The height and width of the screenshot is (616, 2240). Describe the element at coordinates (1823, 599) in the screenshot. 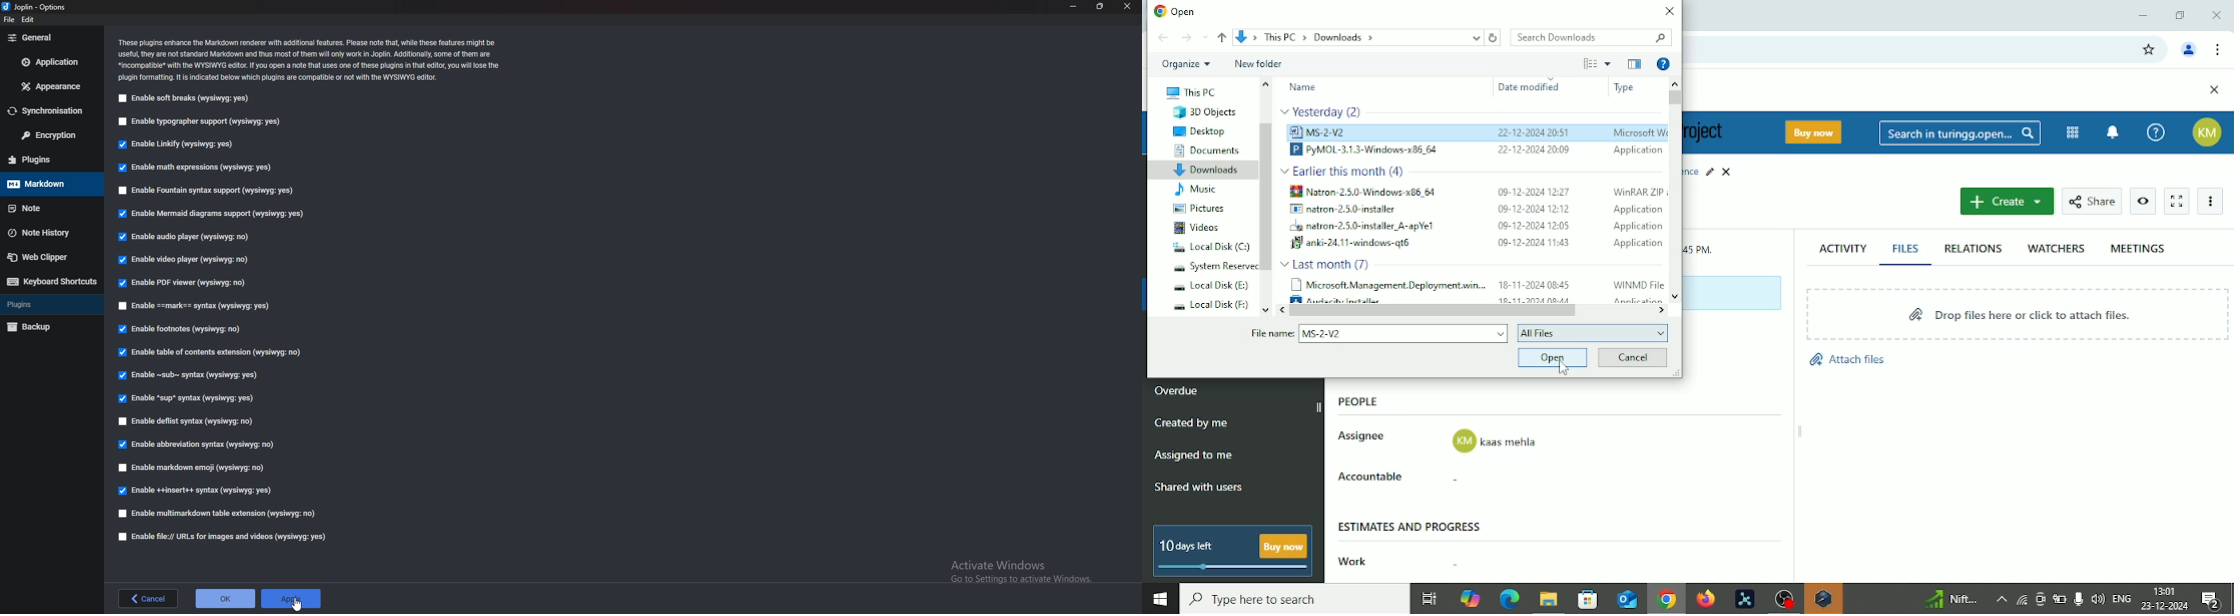

I see `Warning` at that location.